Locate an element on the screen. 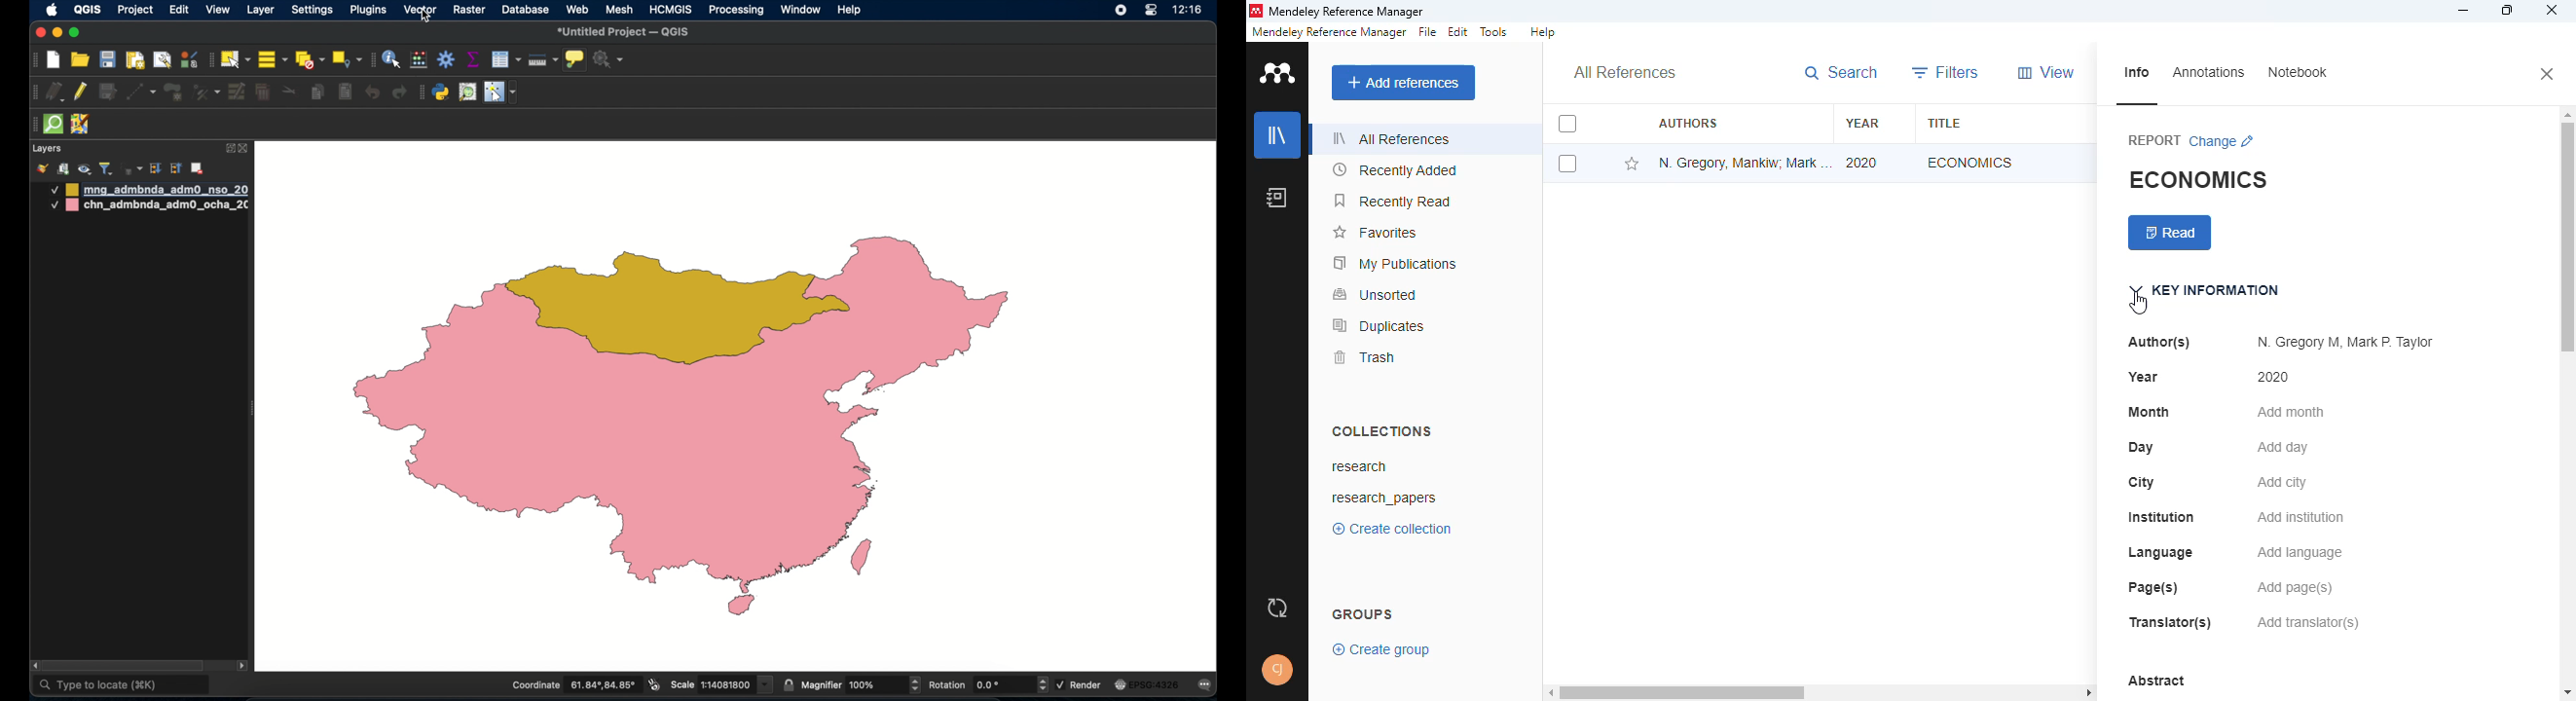 The height and width of the screenshot is (728, 2576). abstract is located at coordinates (2157, 681).